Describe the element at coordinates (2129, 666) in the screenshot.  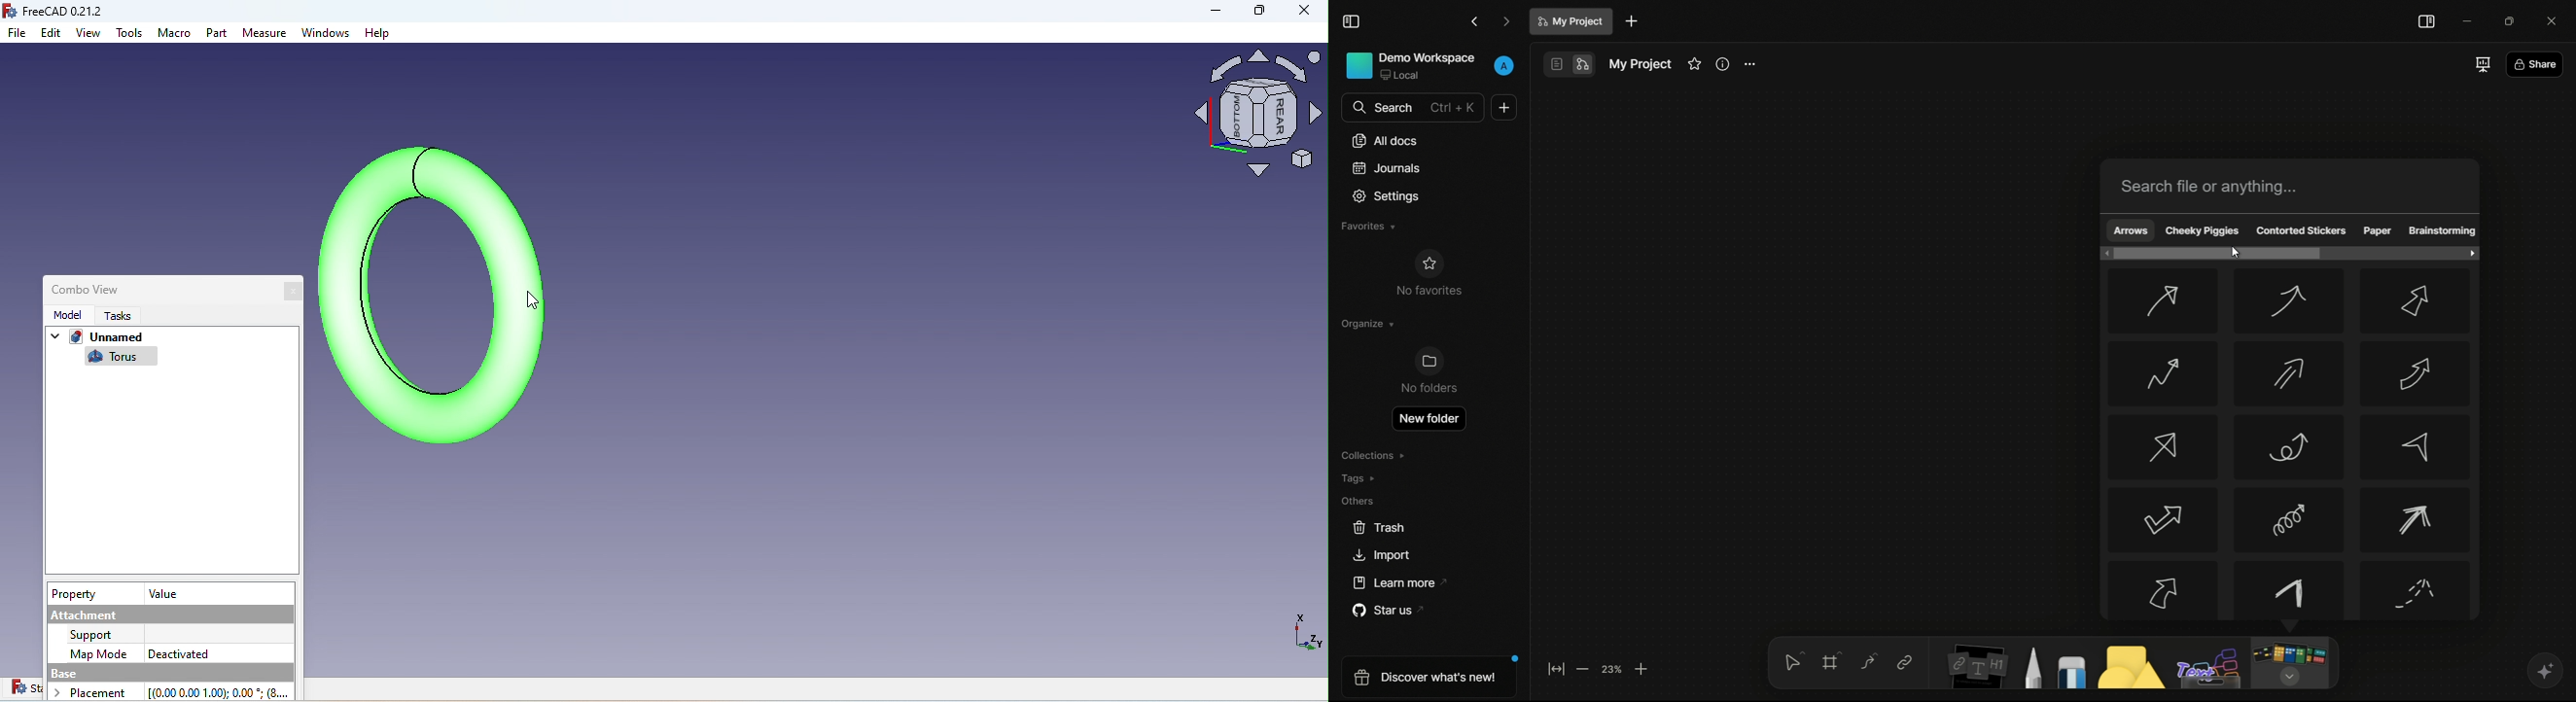
I see `shapes` at that location.